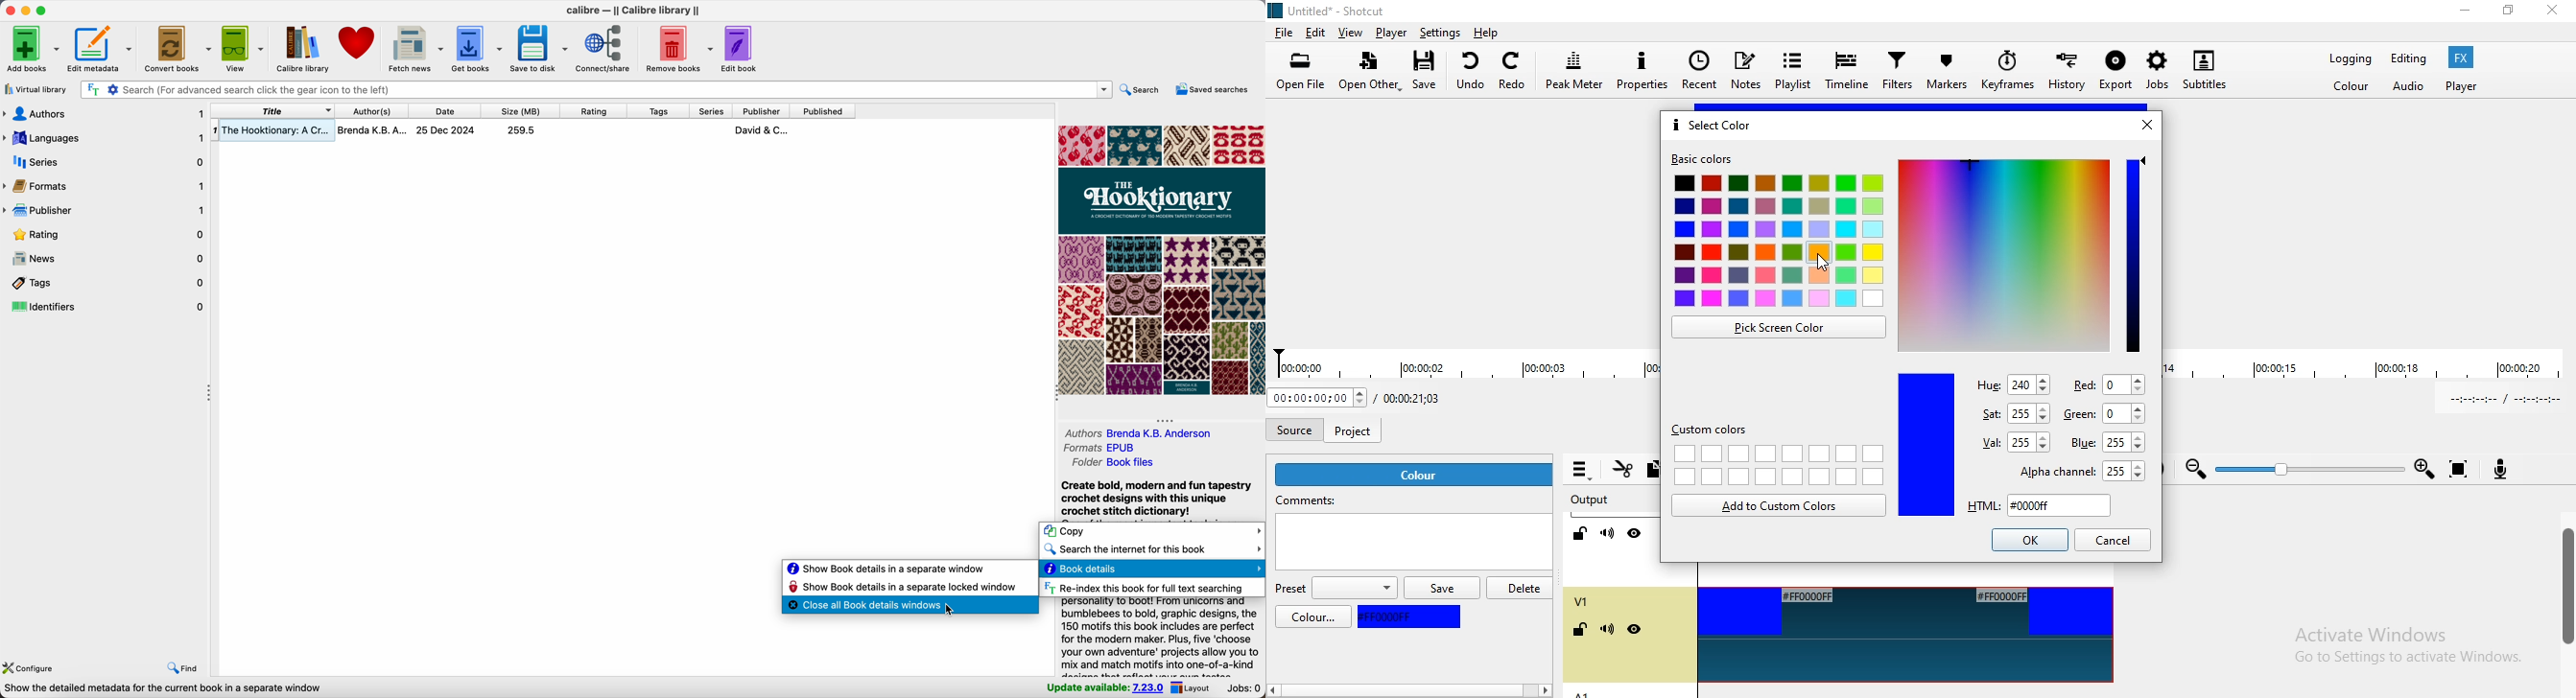  Describe the element at coordinates (1441, 589) in the screenshot. I see `save` at that location.